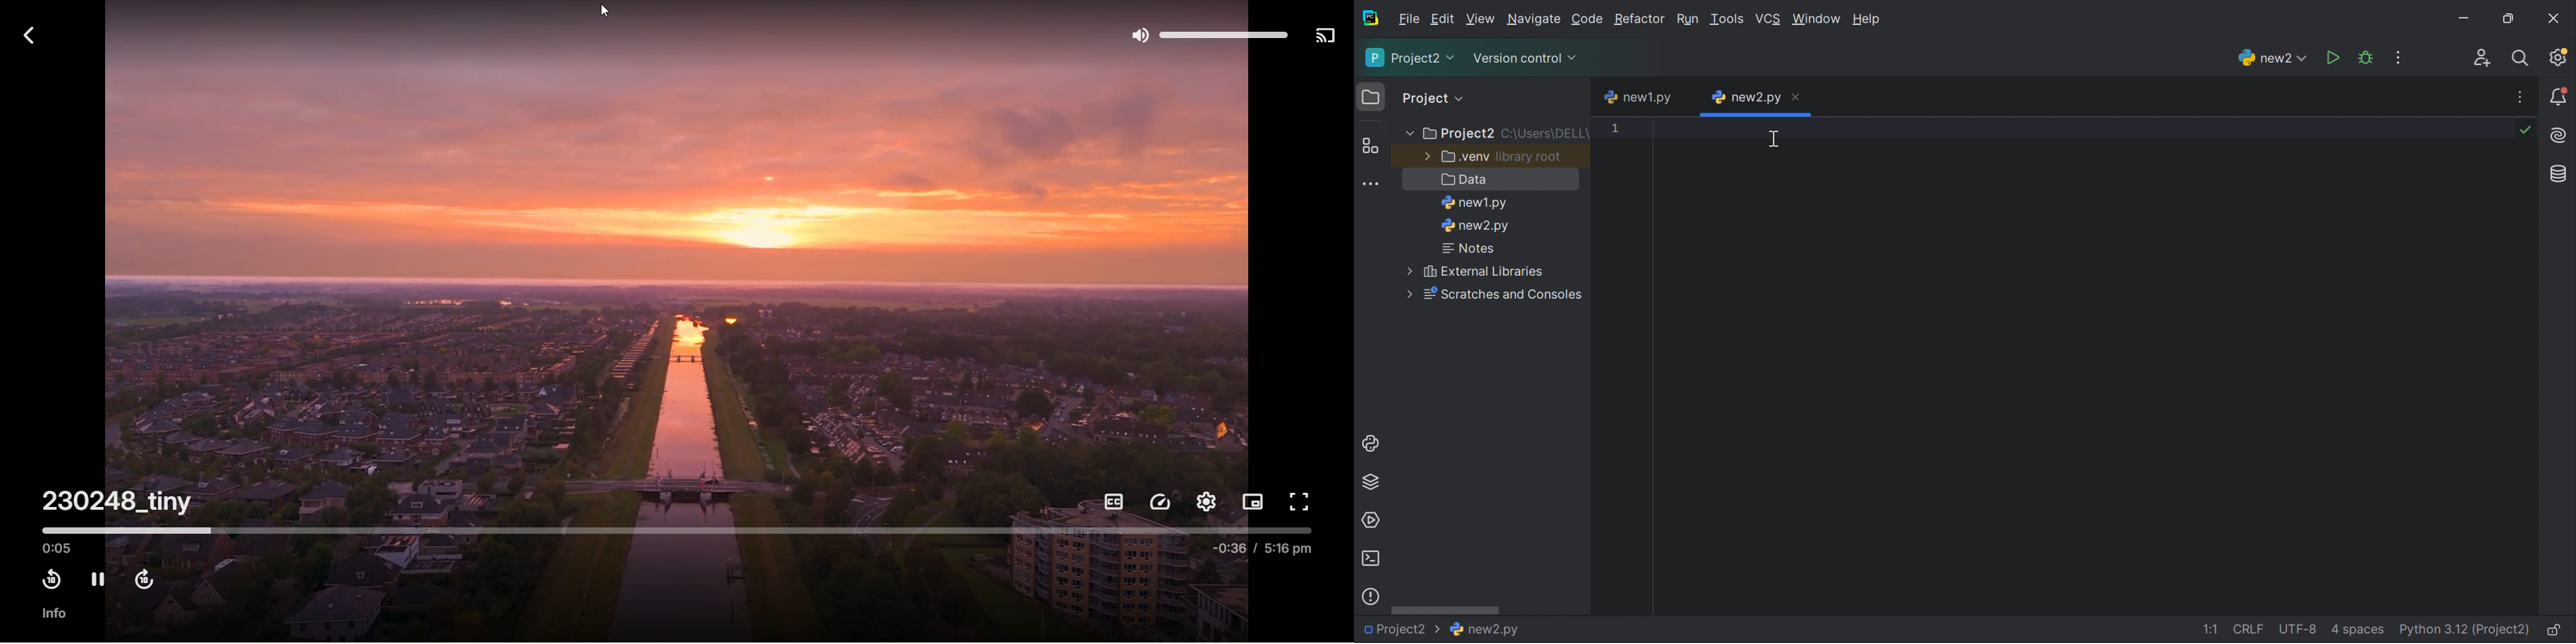  Describe the element at coordinates (2465, 15) in the screenshot. I see `Minimize` at that location.